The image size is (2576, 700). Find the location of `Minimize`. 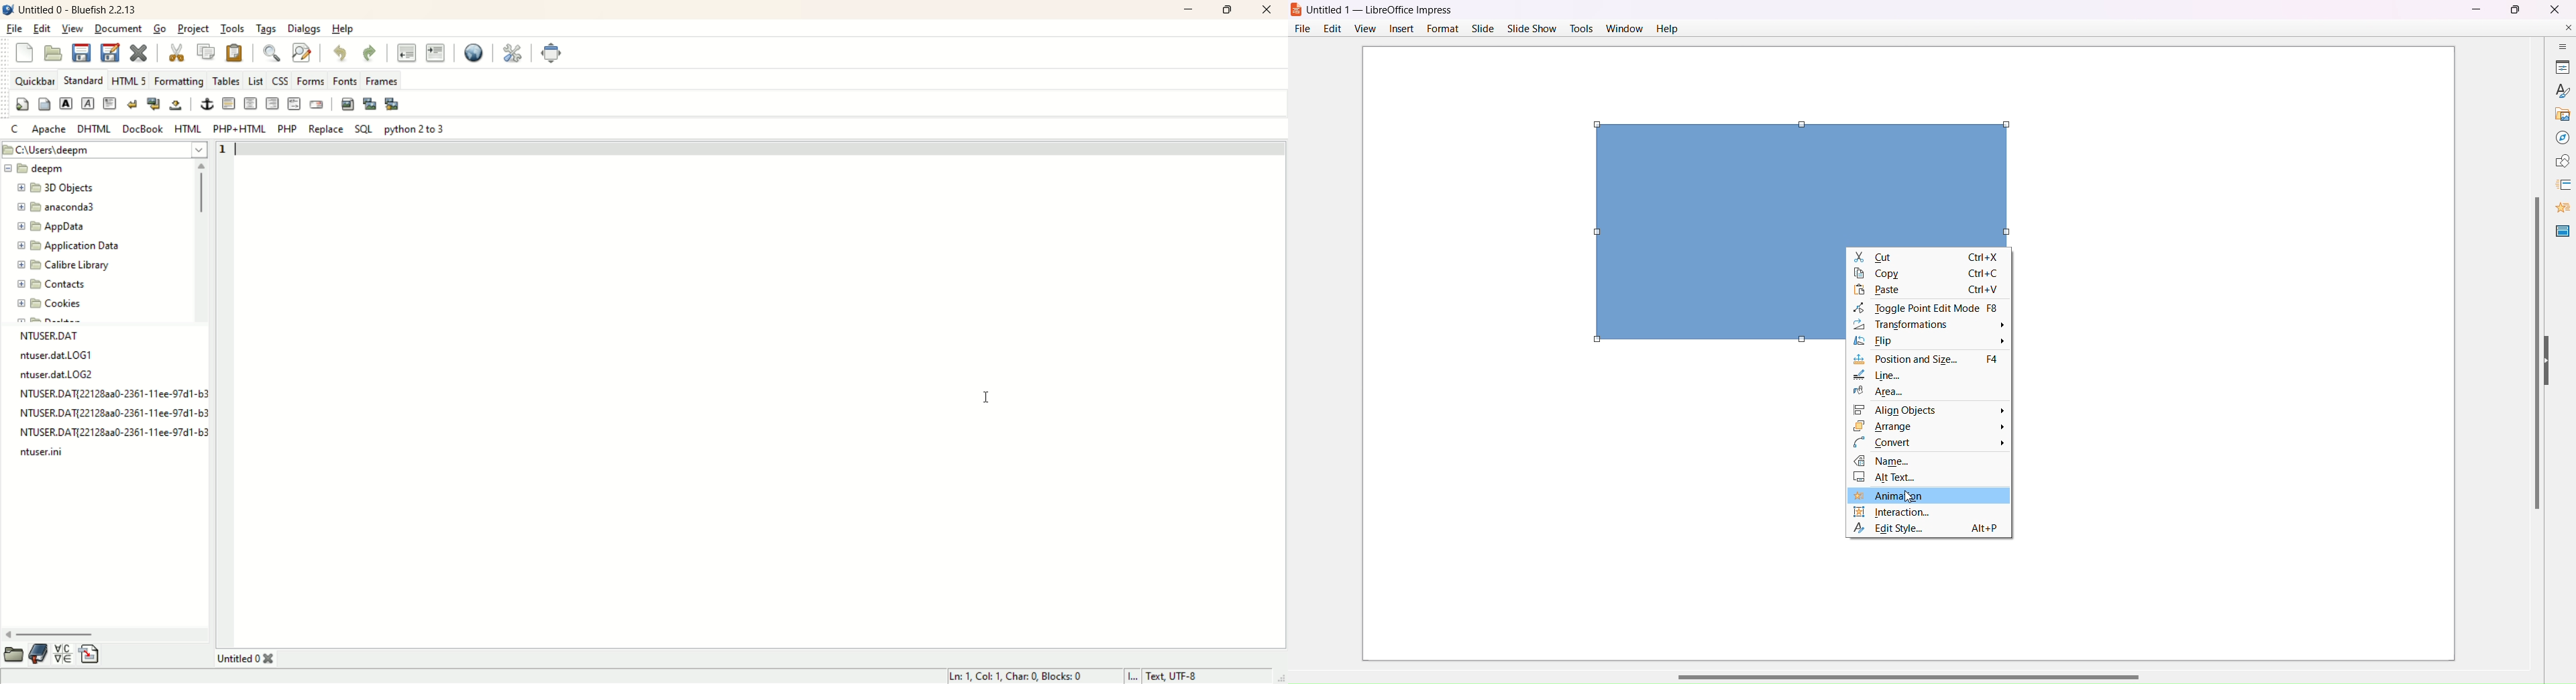

Minimize is located at coordinates (2475, 9).